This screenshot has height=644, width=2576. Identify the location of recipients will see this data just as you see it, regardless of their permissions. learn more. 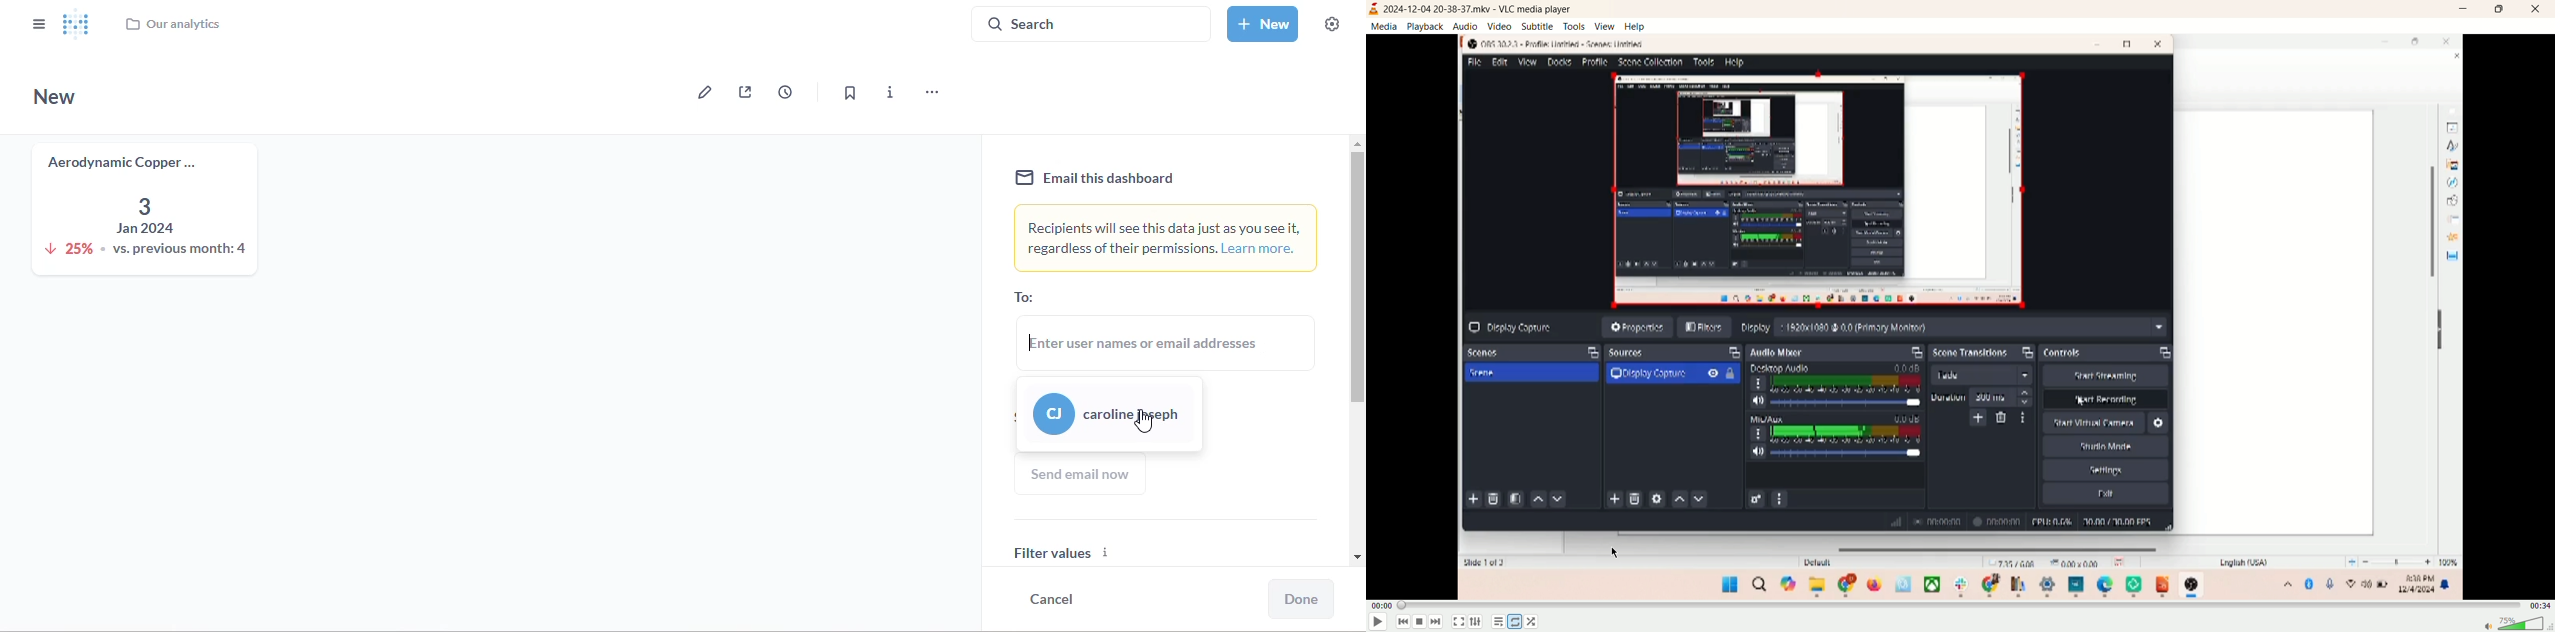
(1167, 238).